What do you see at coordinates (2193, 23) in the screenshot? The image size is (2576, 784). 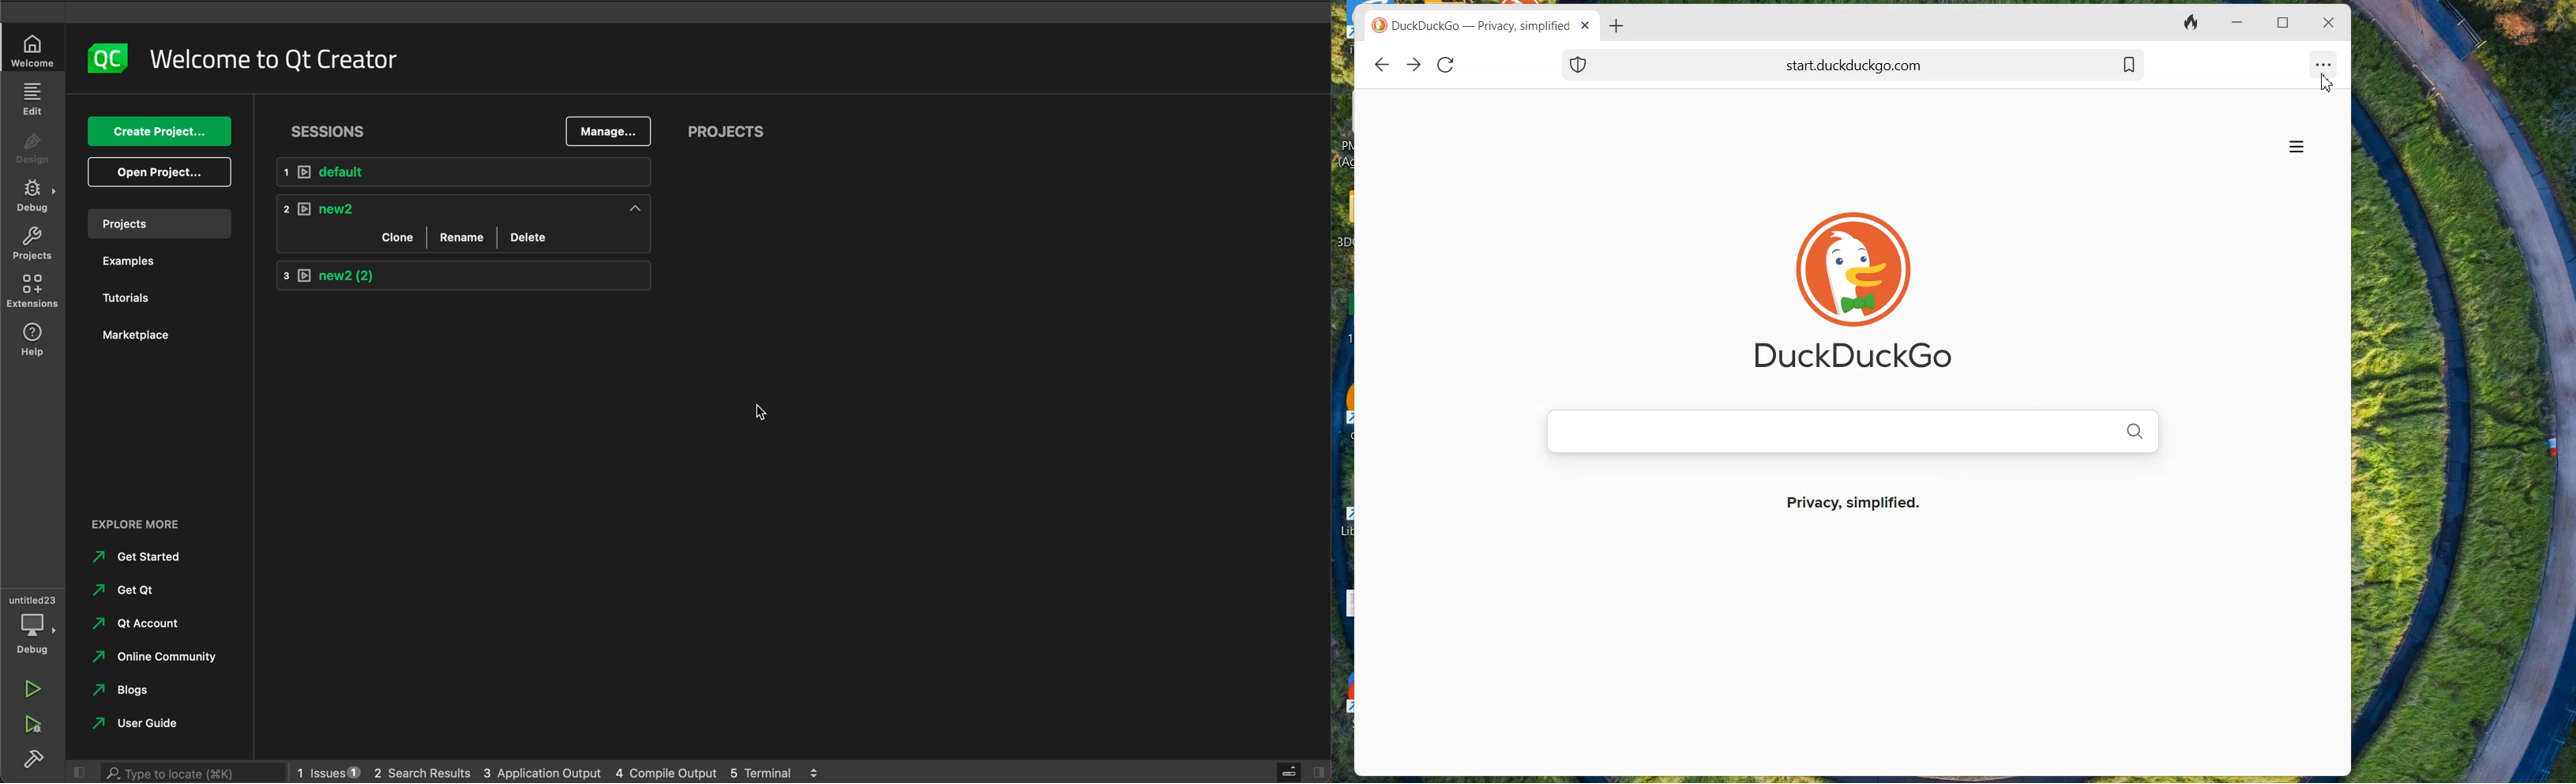 I see `Close Tabs and clear data` at bounding box center [2193, 23].